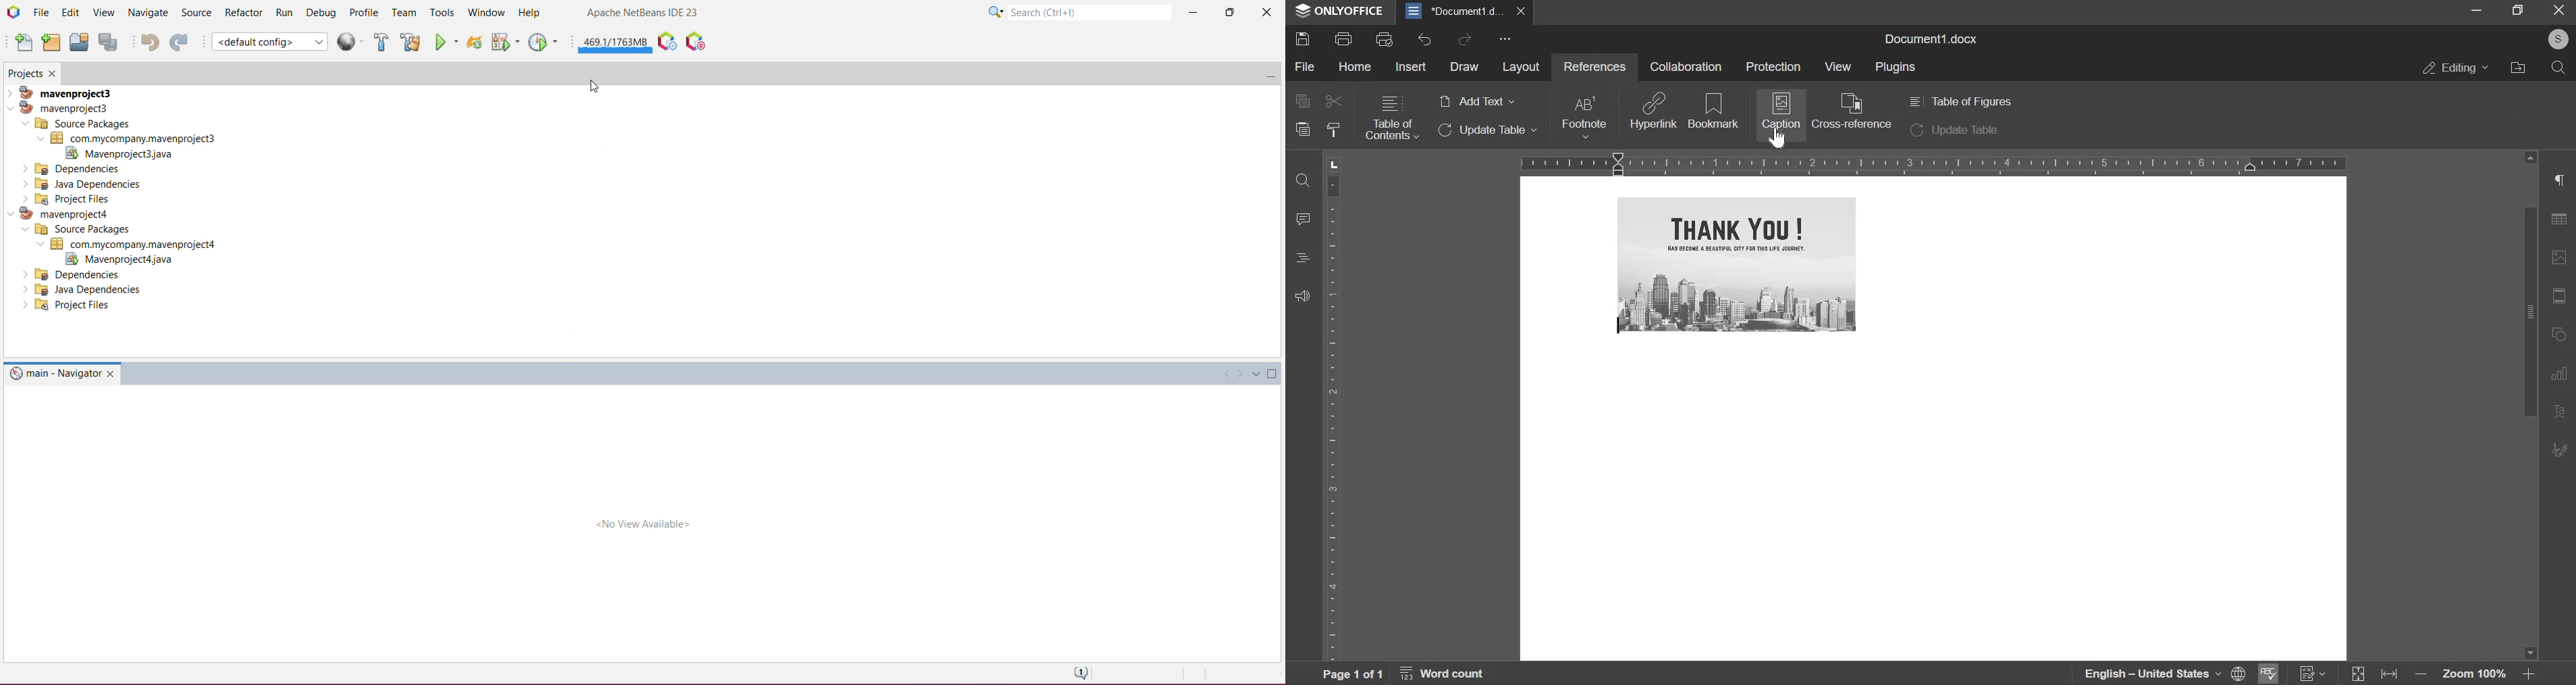 The height and width of the screenshot is (700, 2576). I want to click on print preview, so click(1385, 39).